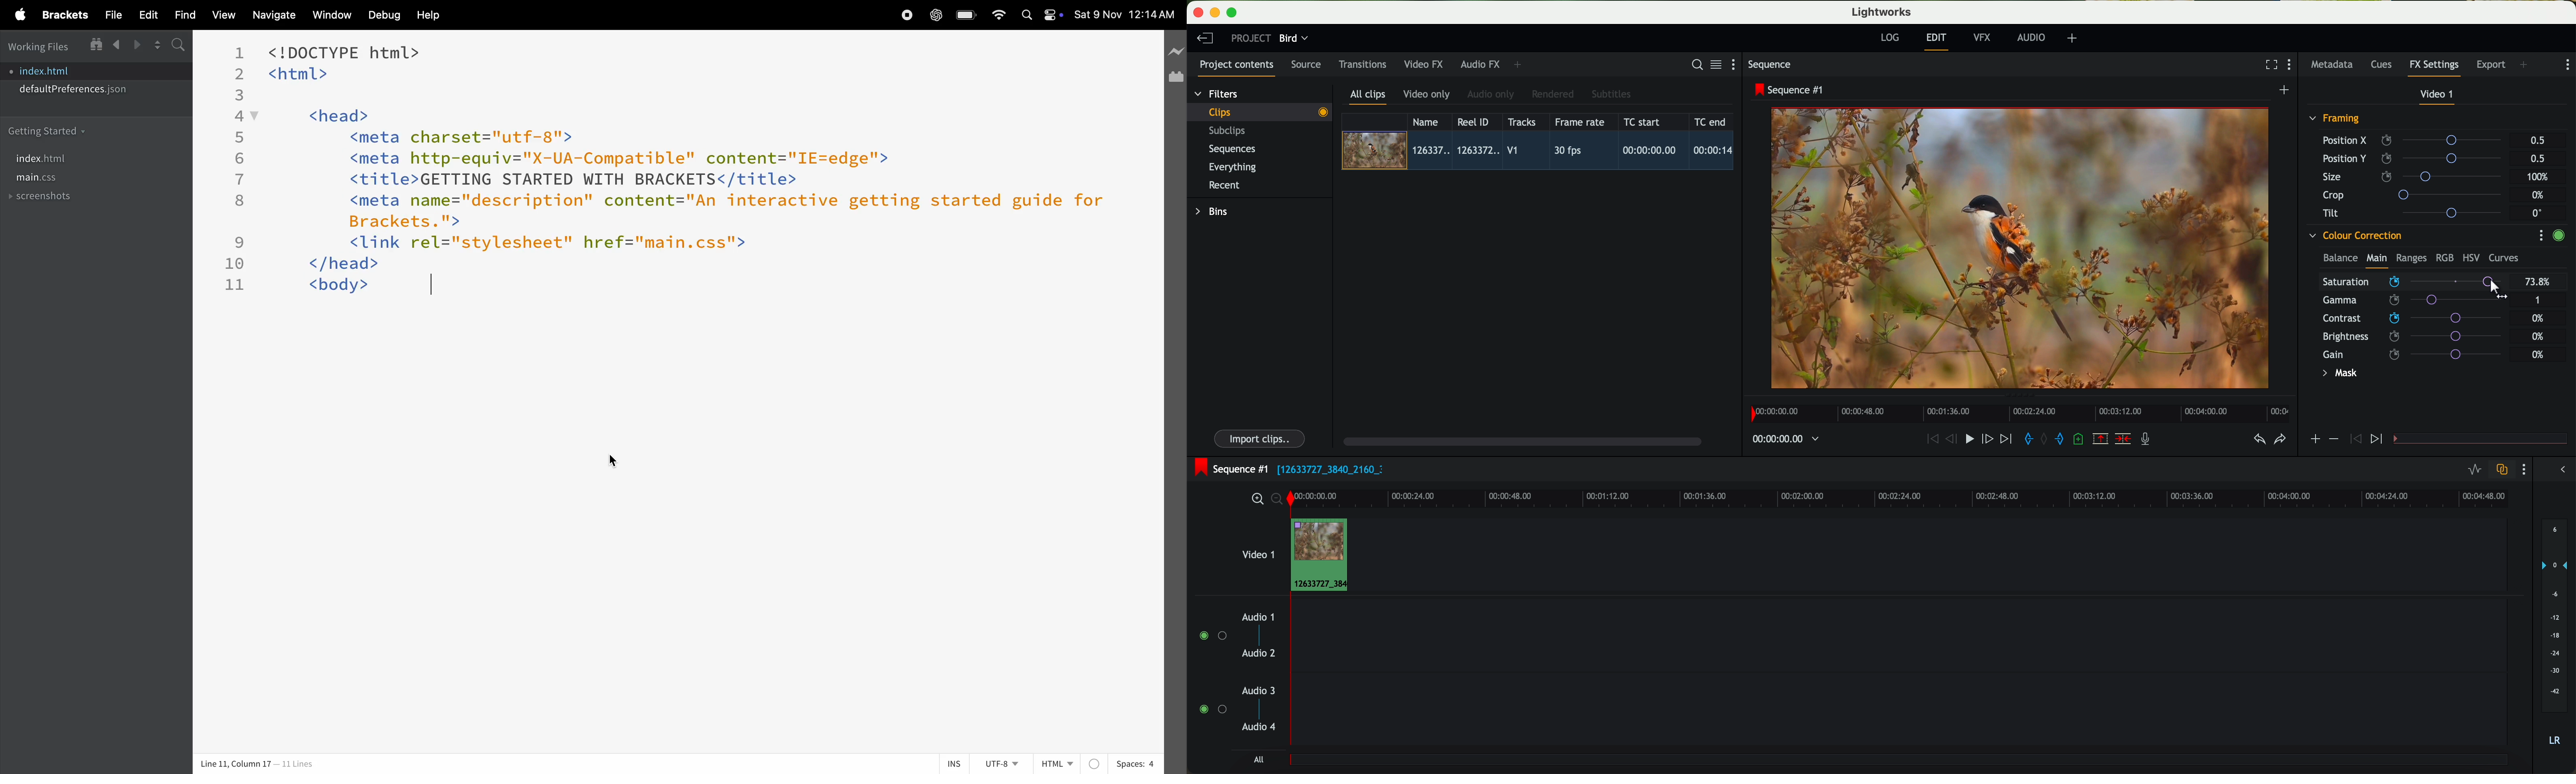  Describe the element at coordinates (2102, 439) in the screenshot. I see `remove the marked section` at that location.